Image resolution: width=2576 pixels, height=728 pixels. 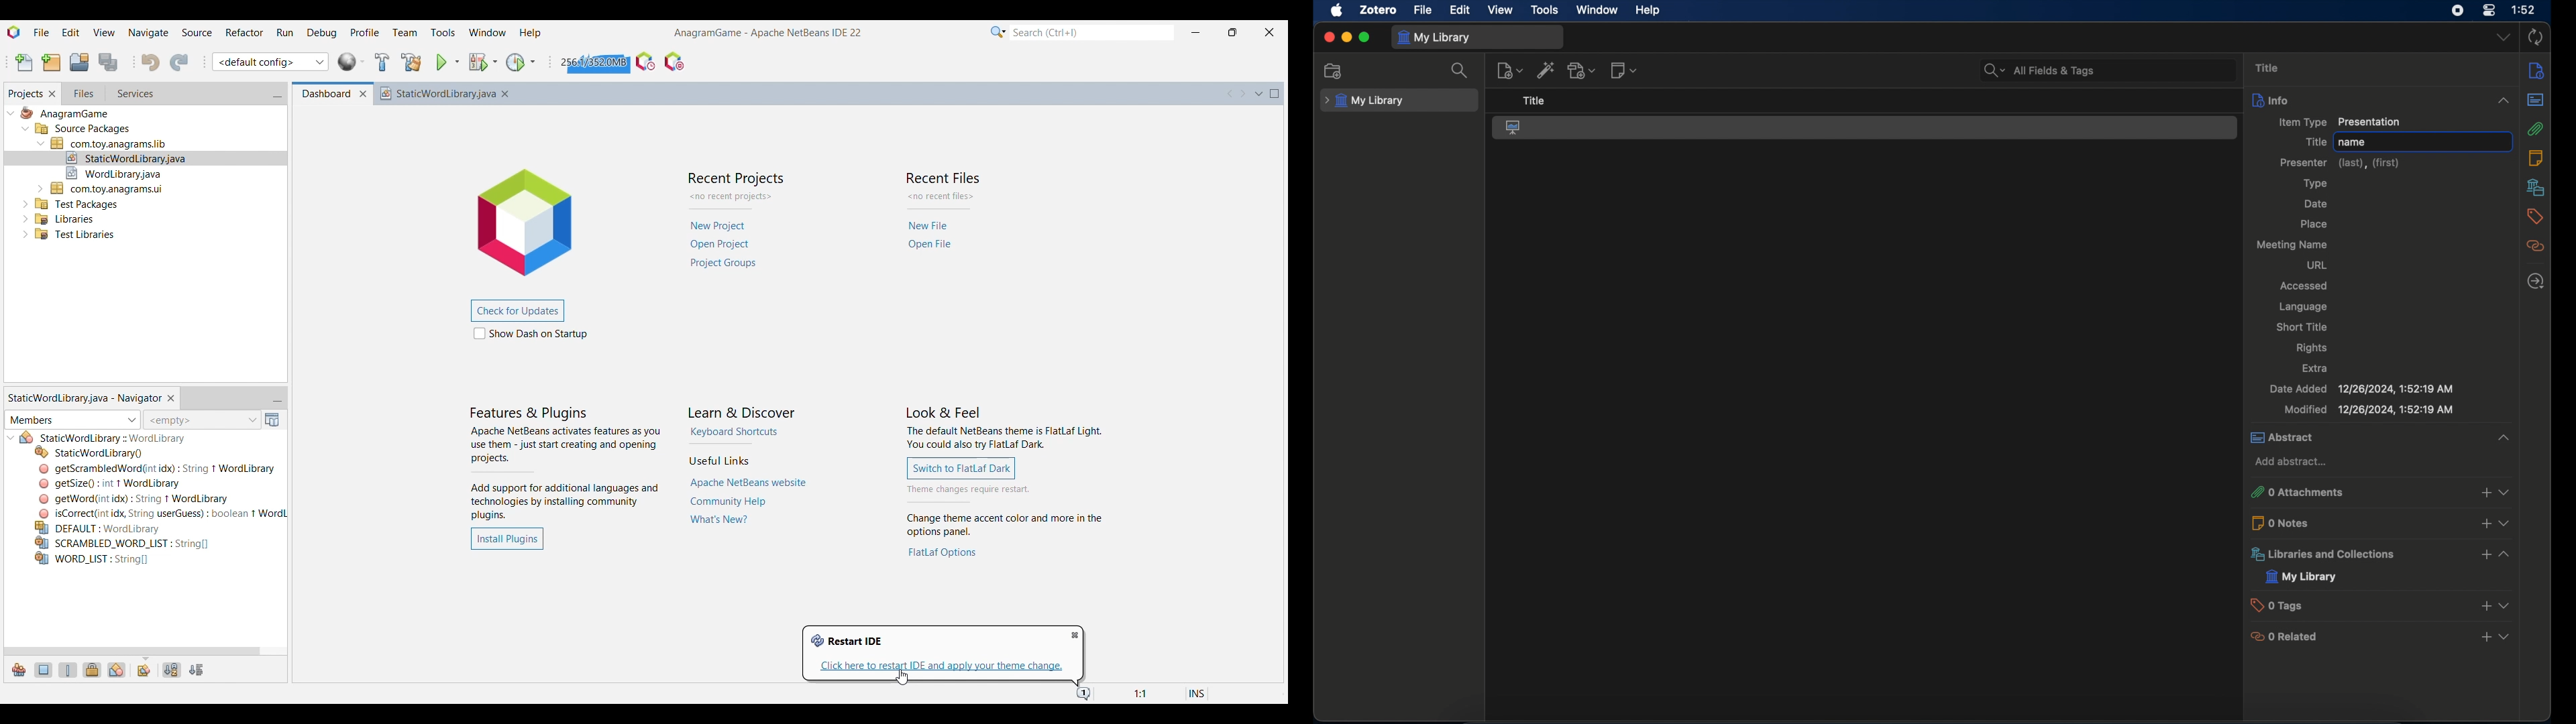 I want to click on screen recorder, so click(x=2457, y=11).